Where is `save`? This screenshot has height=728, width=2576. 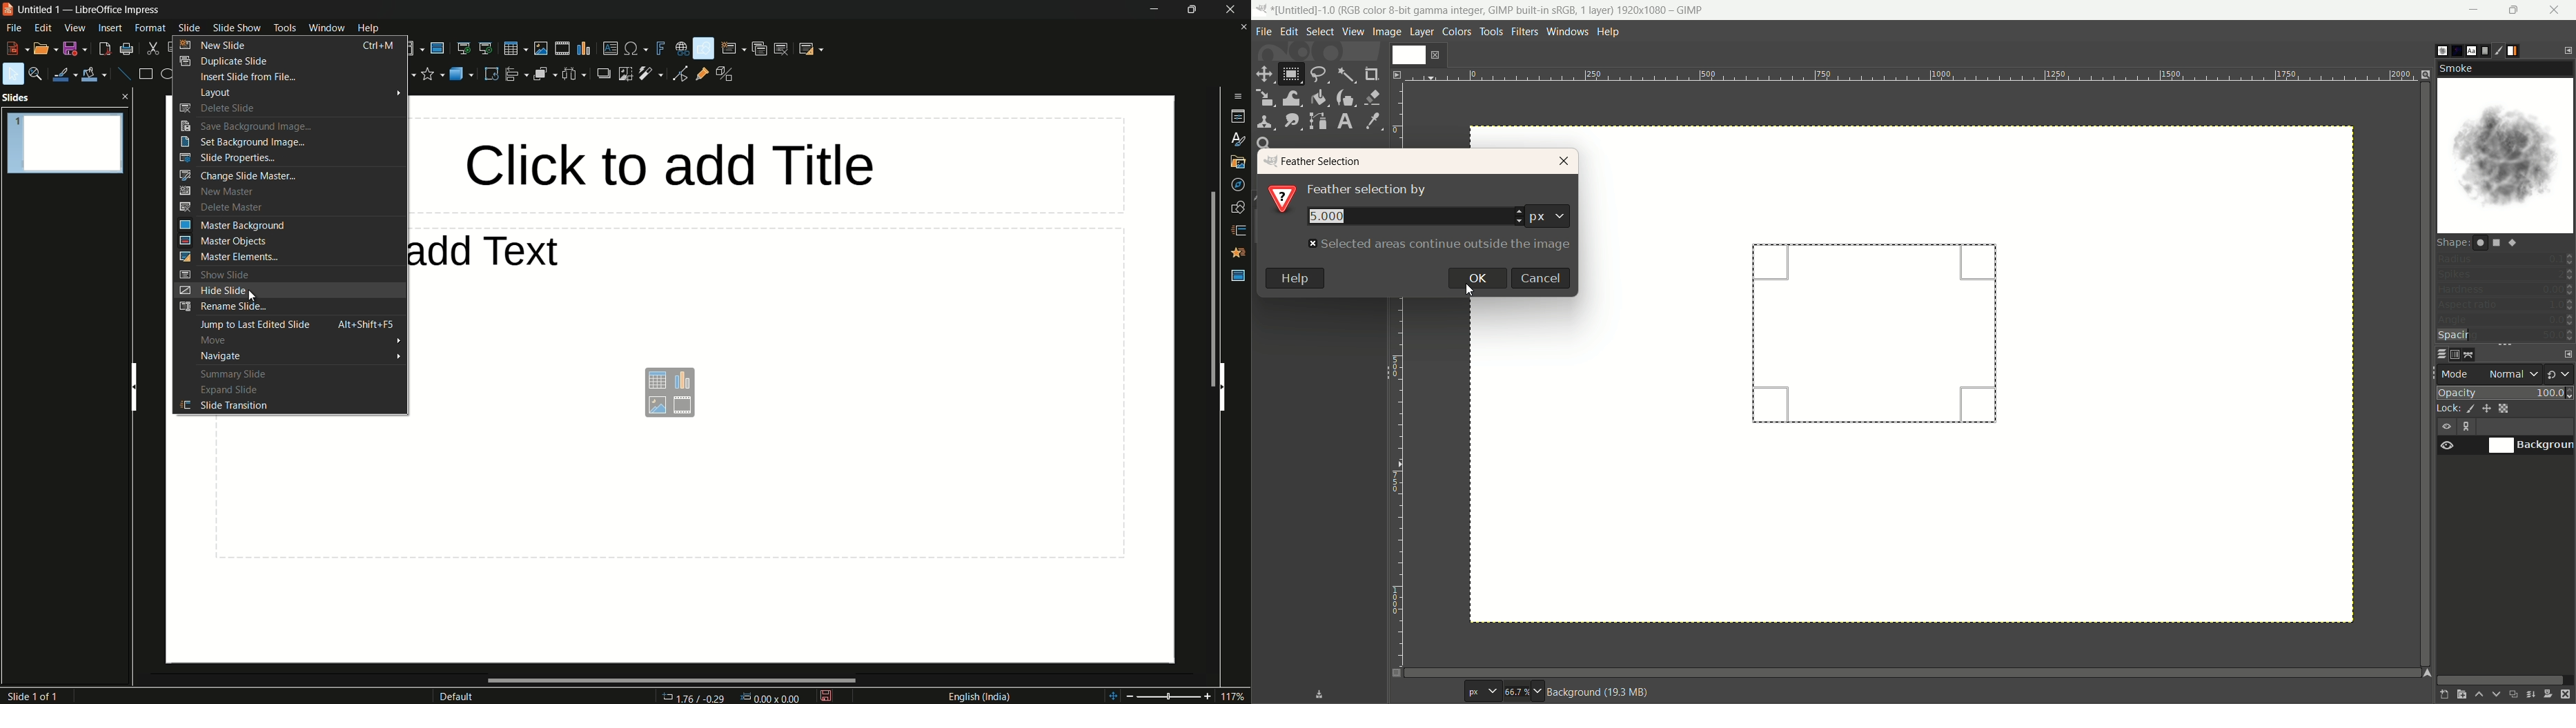
save is located at coordinates (74, 49).